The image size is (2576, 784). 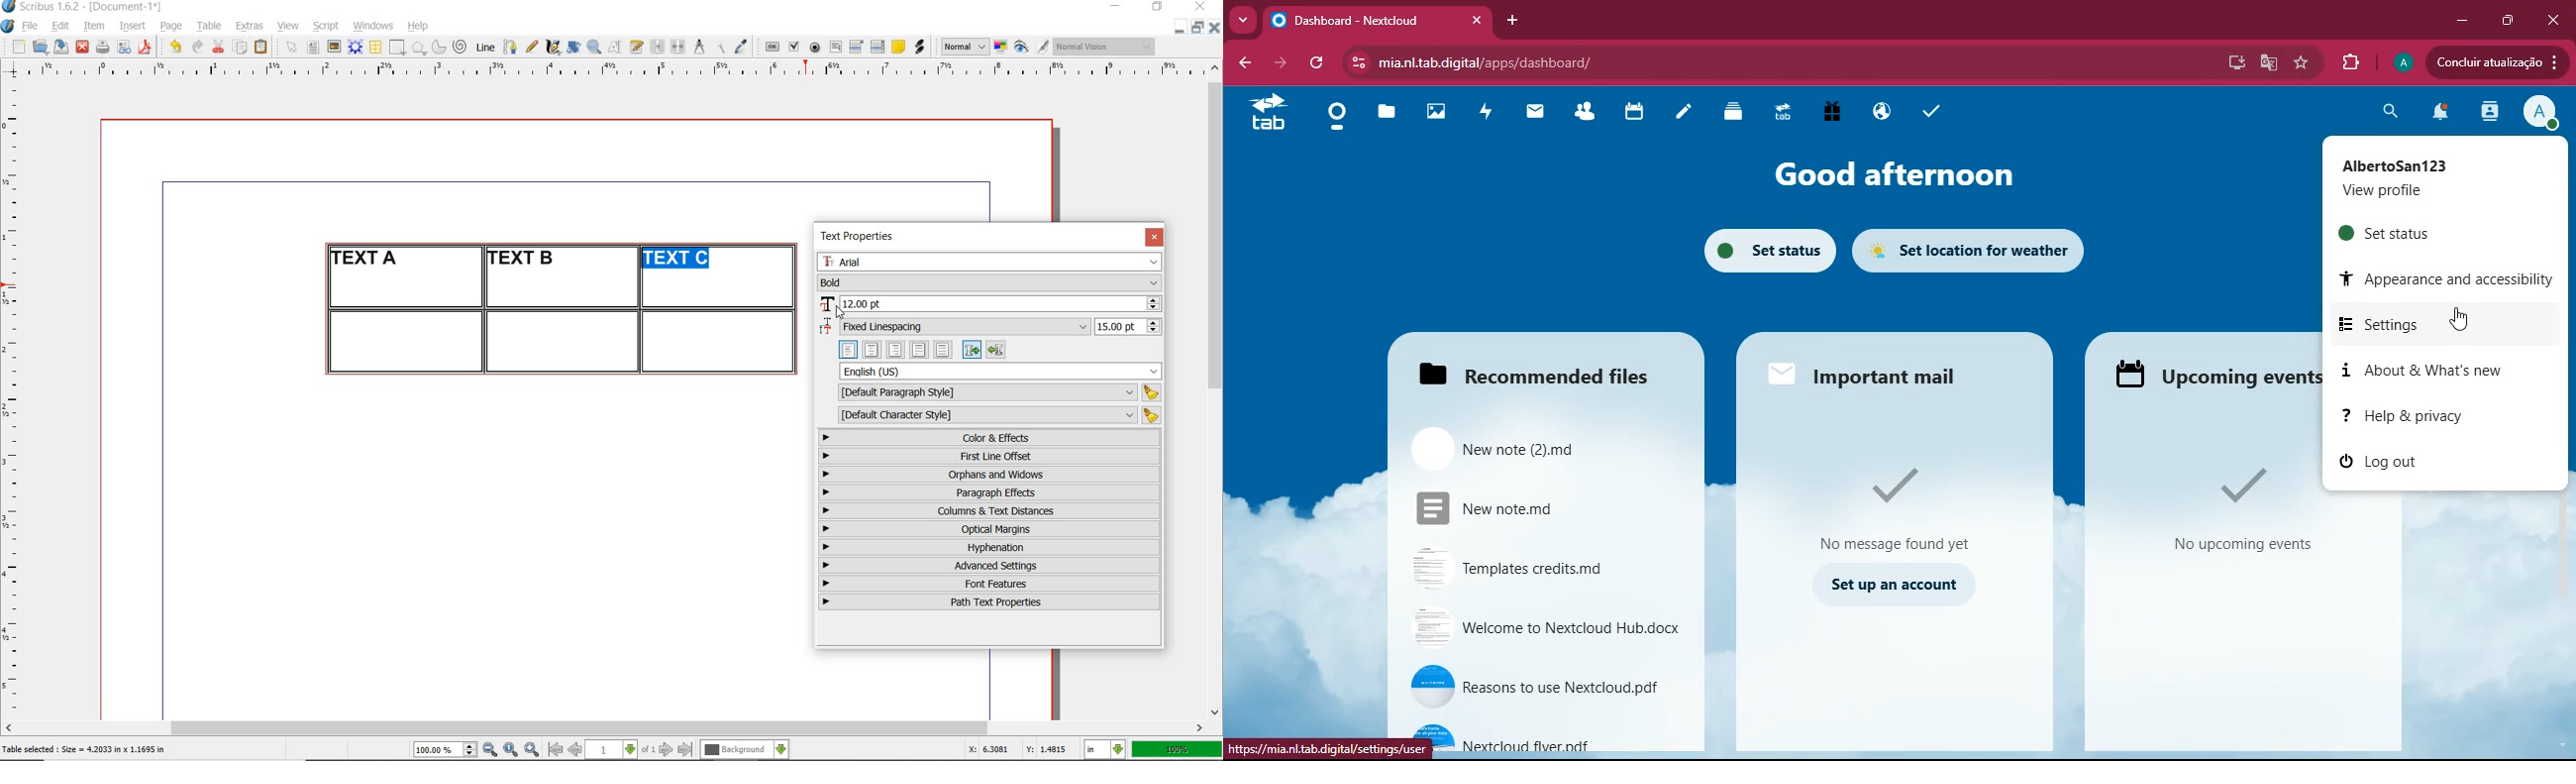 What do you see at coordinates (678, 47) in the screenshot?
I see `unlink text frames` at bounding box center [678, 47].